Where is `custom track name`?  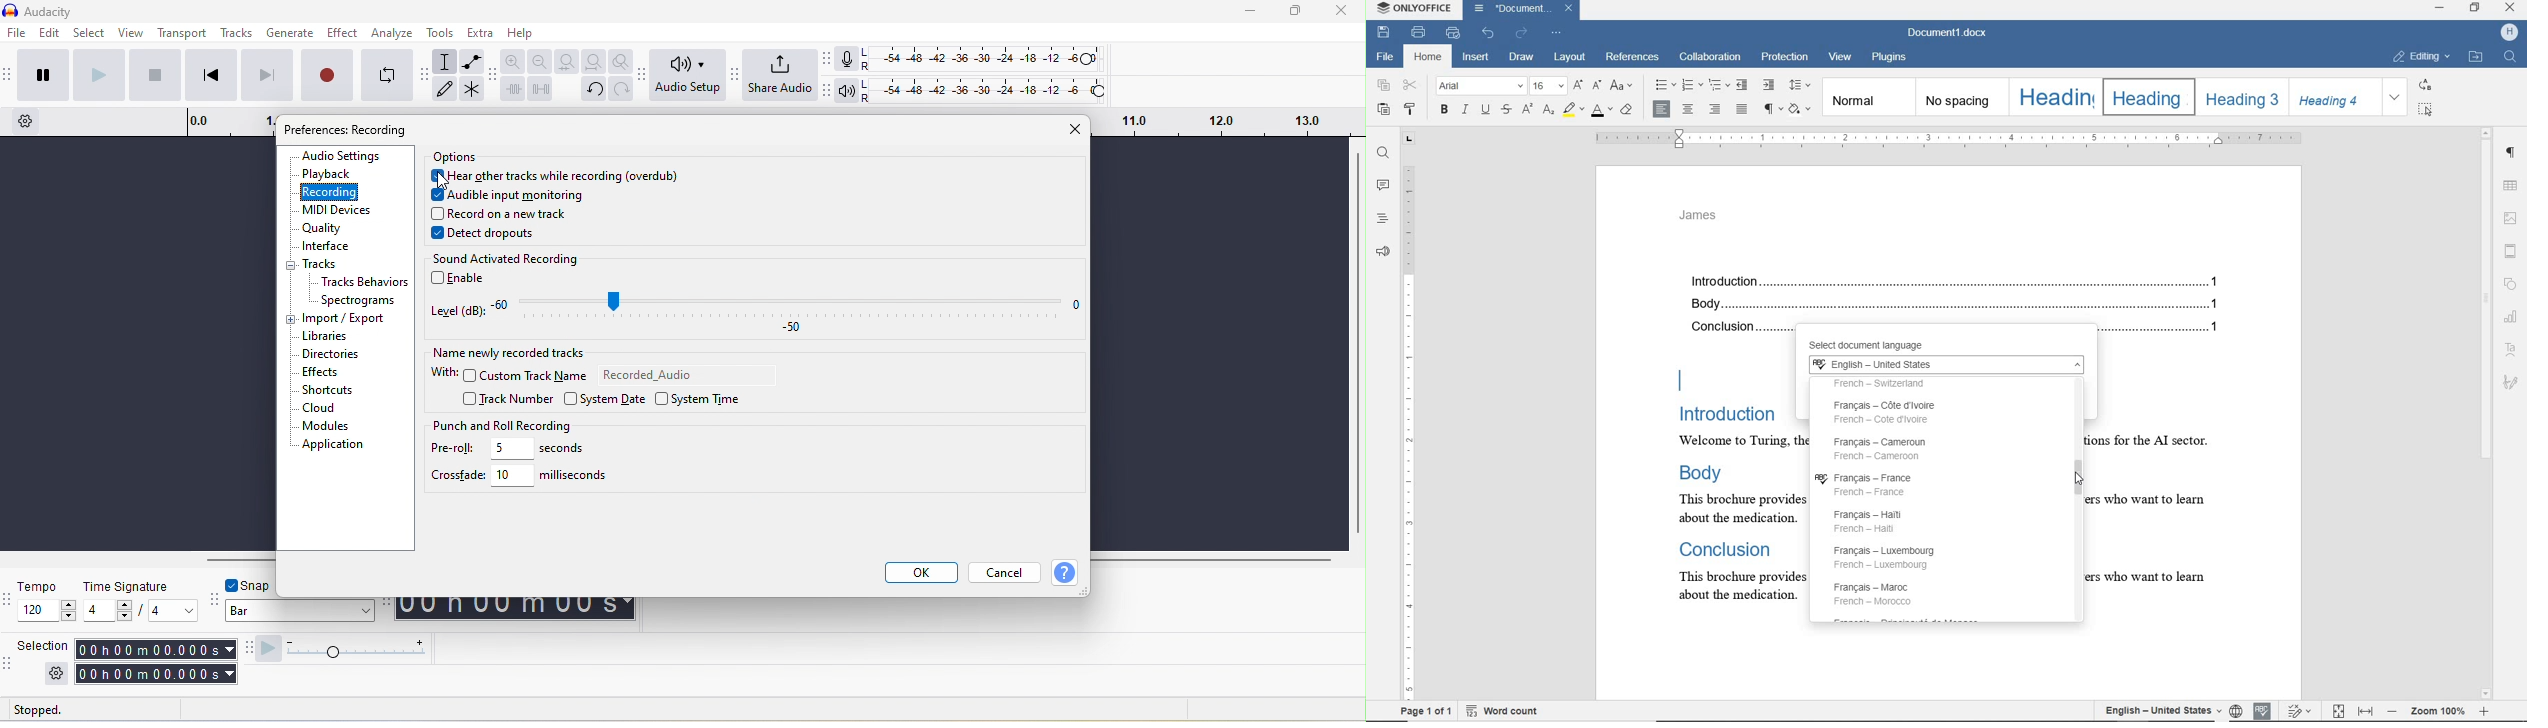
custom track name is located at coordinates (528, 376).